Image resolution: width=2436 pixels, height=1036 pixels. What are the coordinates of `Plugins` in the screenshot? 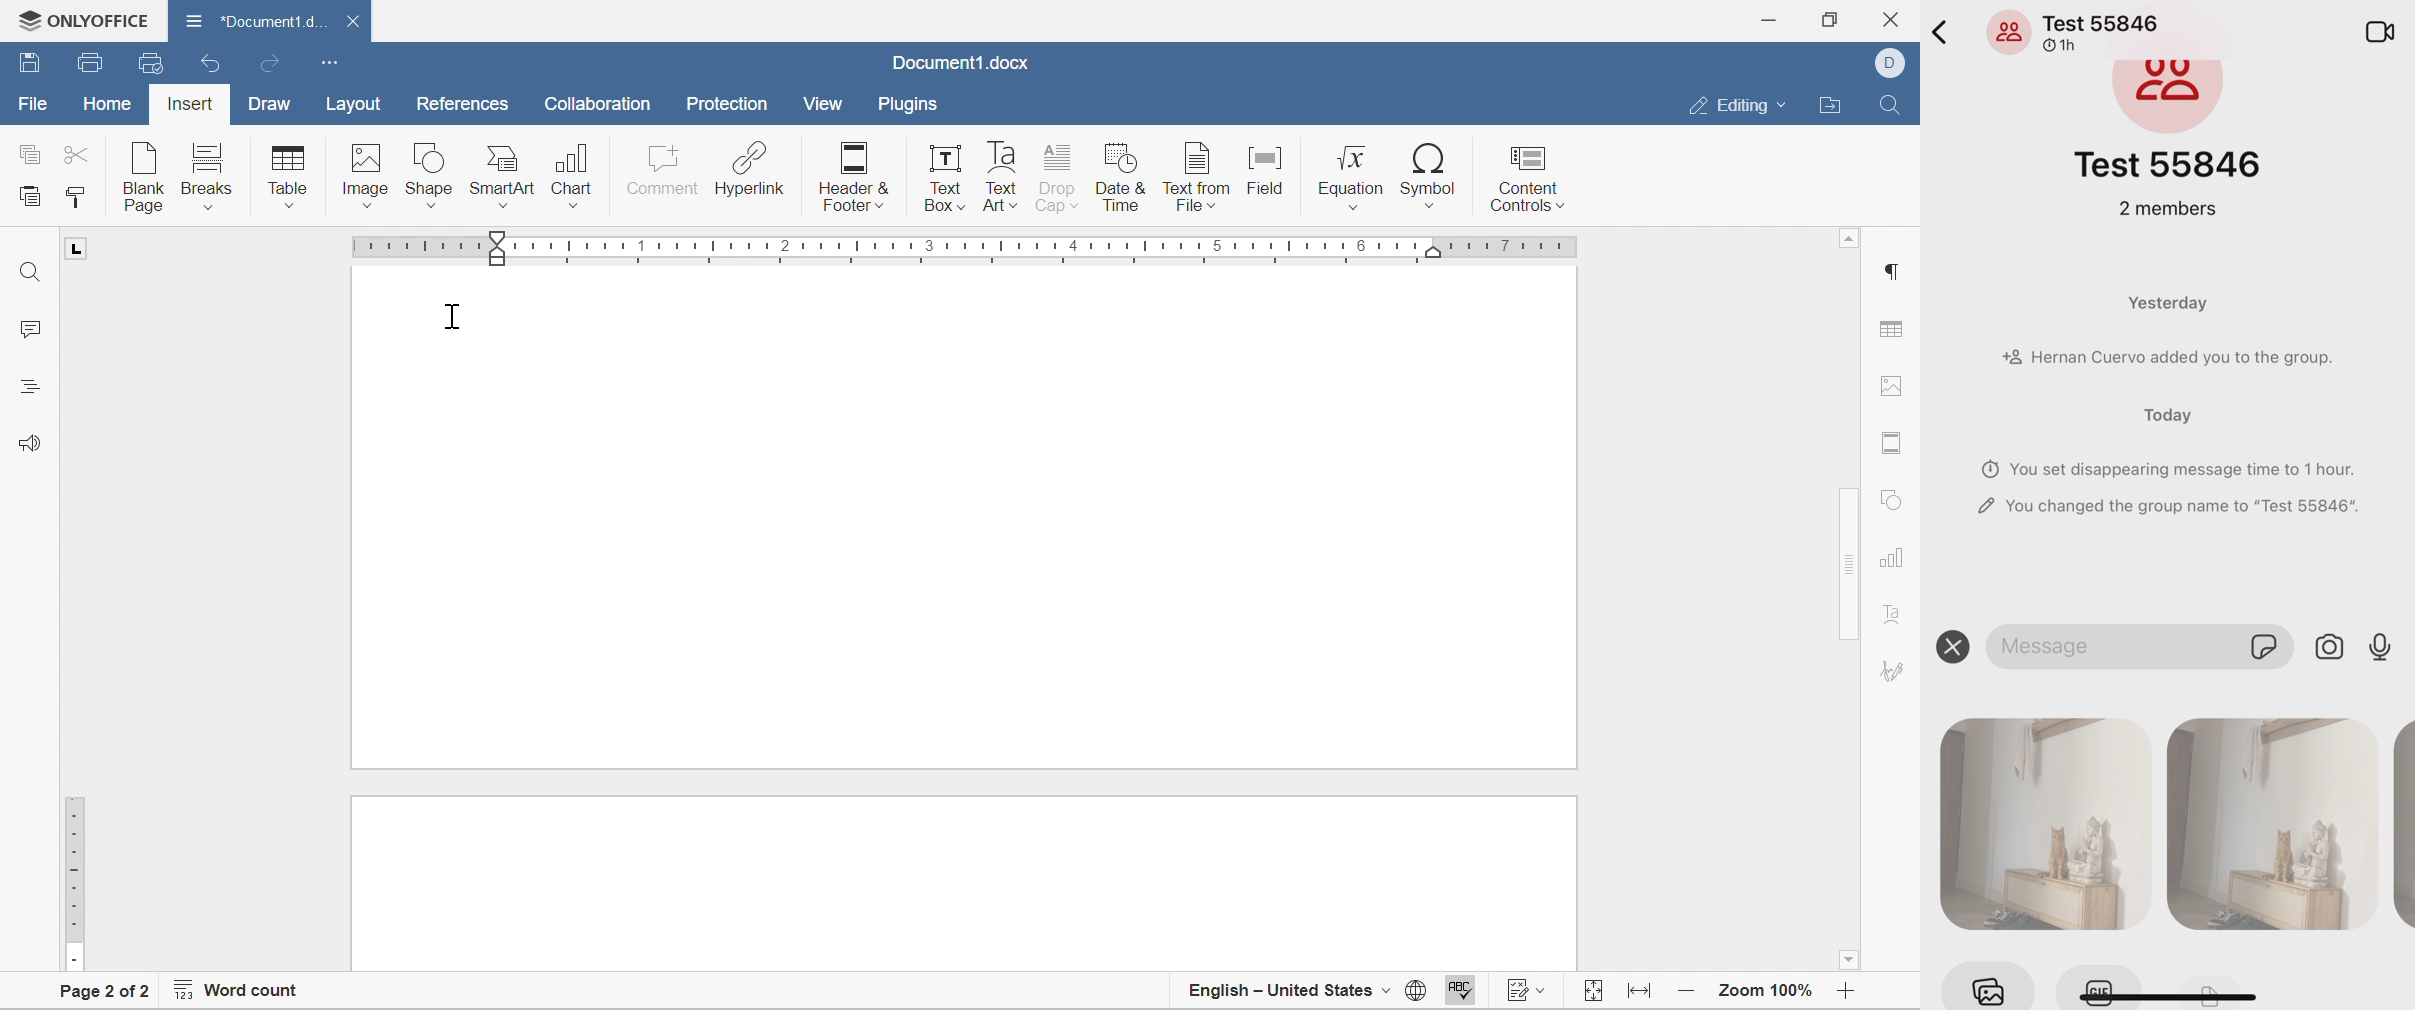 It's located at (907, 105).